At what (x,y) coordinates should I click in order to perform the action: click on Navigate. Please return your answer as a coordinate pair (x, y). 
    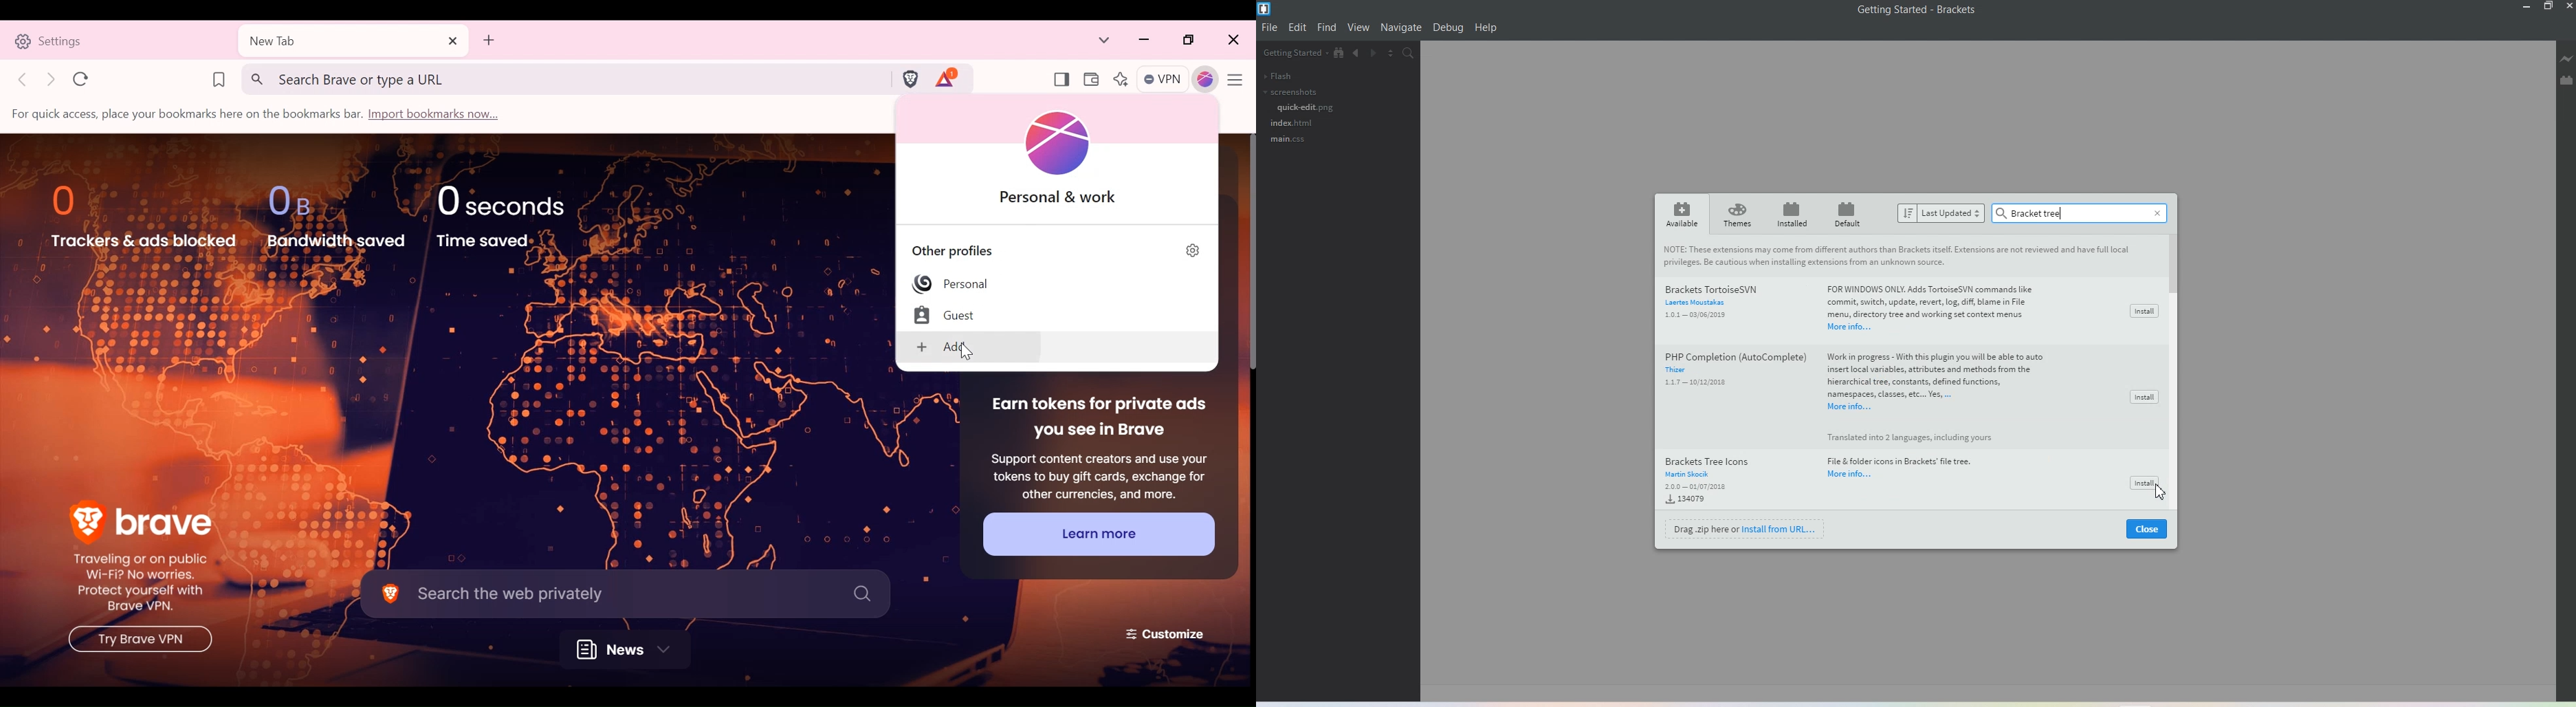
    Looking at the image, I should click on (1401, 28).